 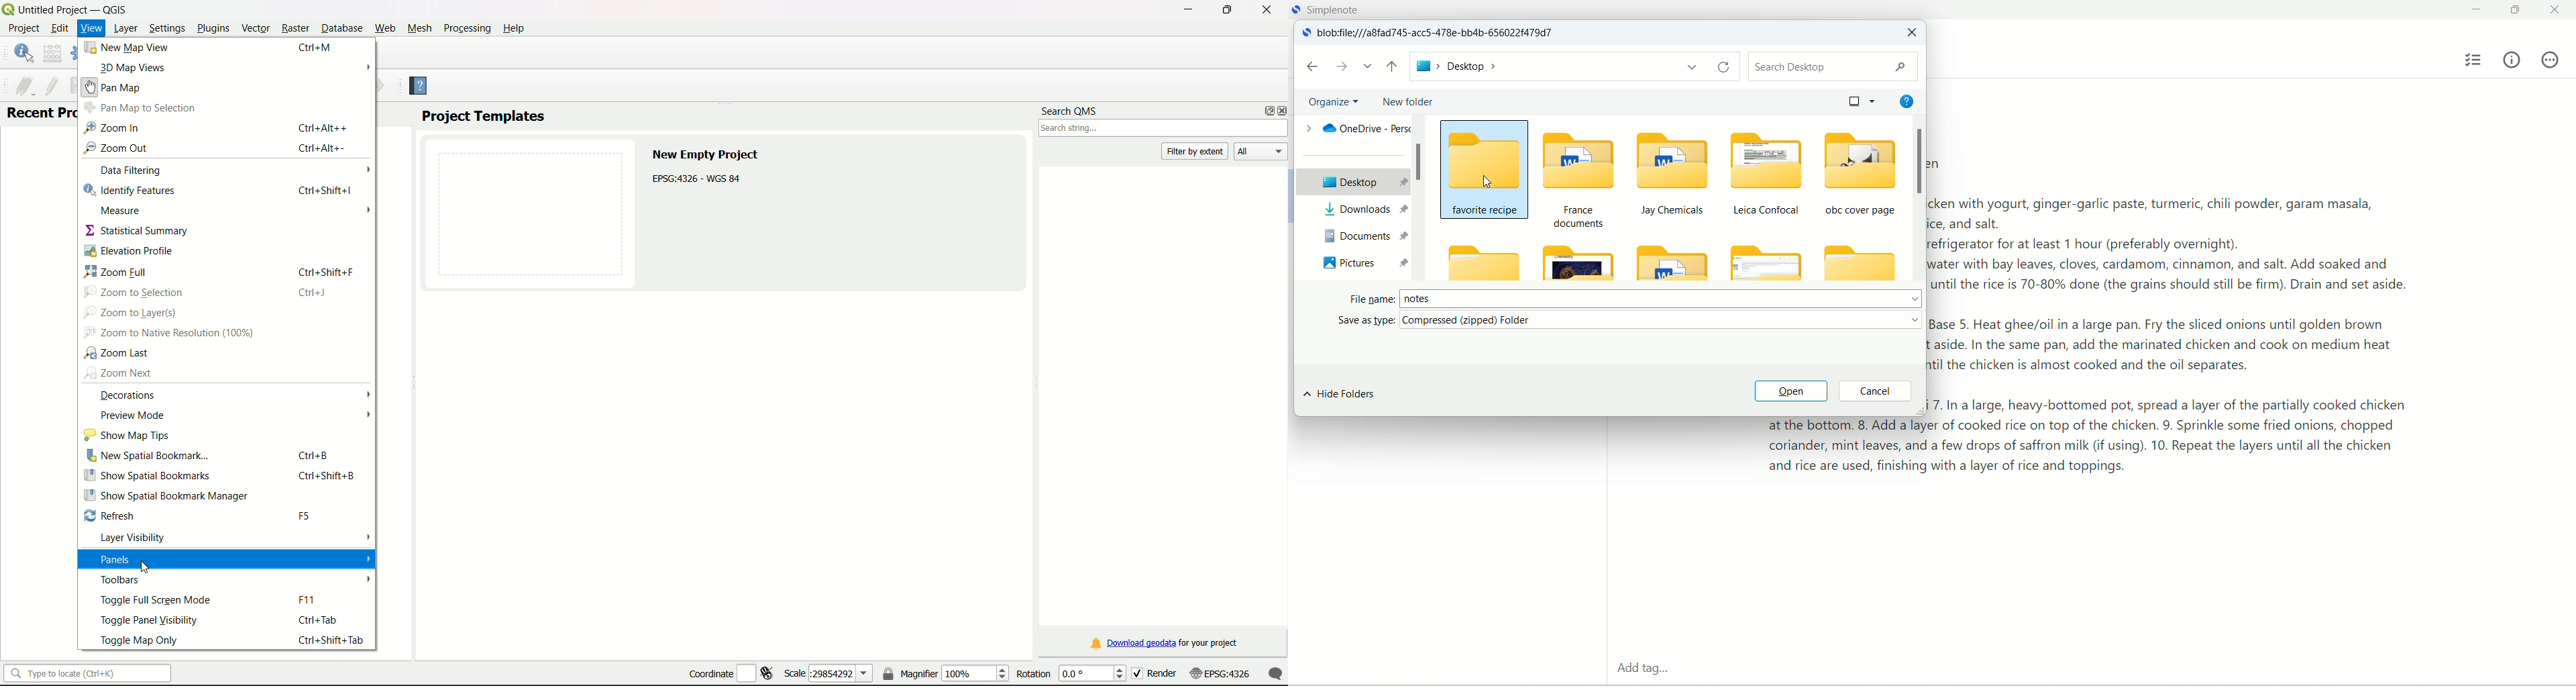 I want to click on cursor, so click(x=1488, y=180).